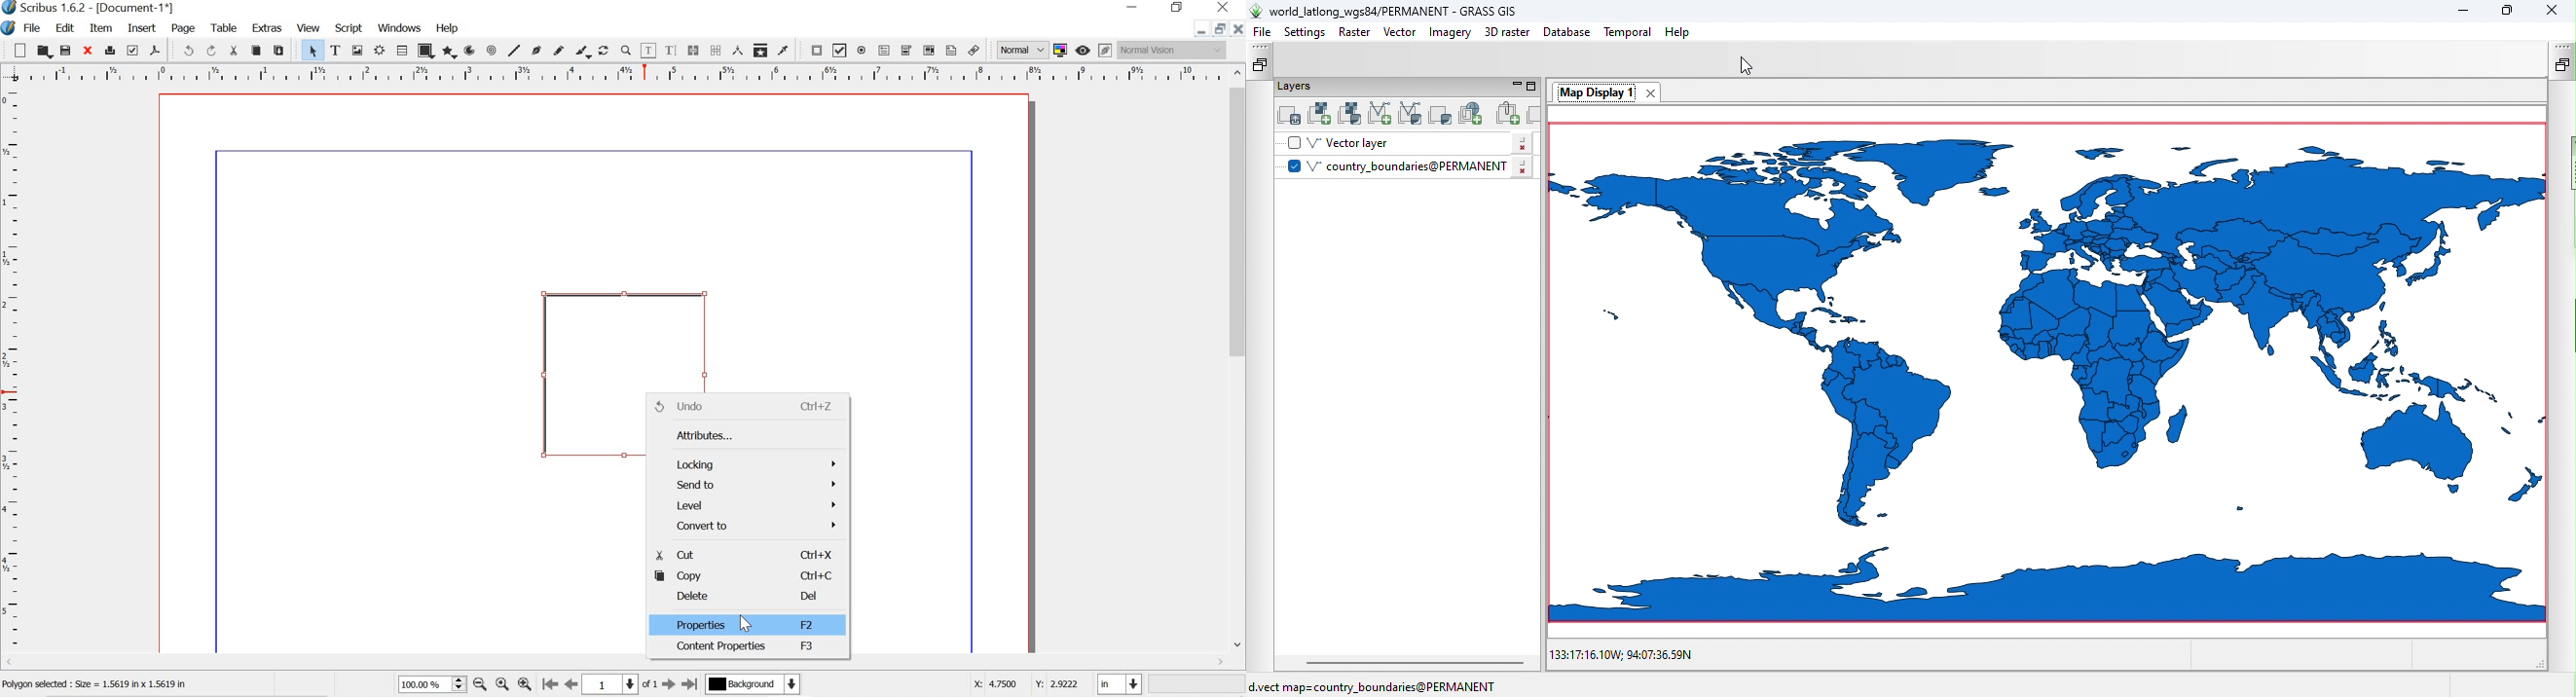  Describe the element at coordinates (974, 48) in the screenshot. I see `link annotation` at that location.